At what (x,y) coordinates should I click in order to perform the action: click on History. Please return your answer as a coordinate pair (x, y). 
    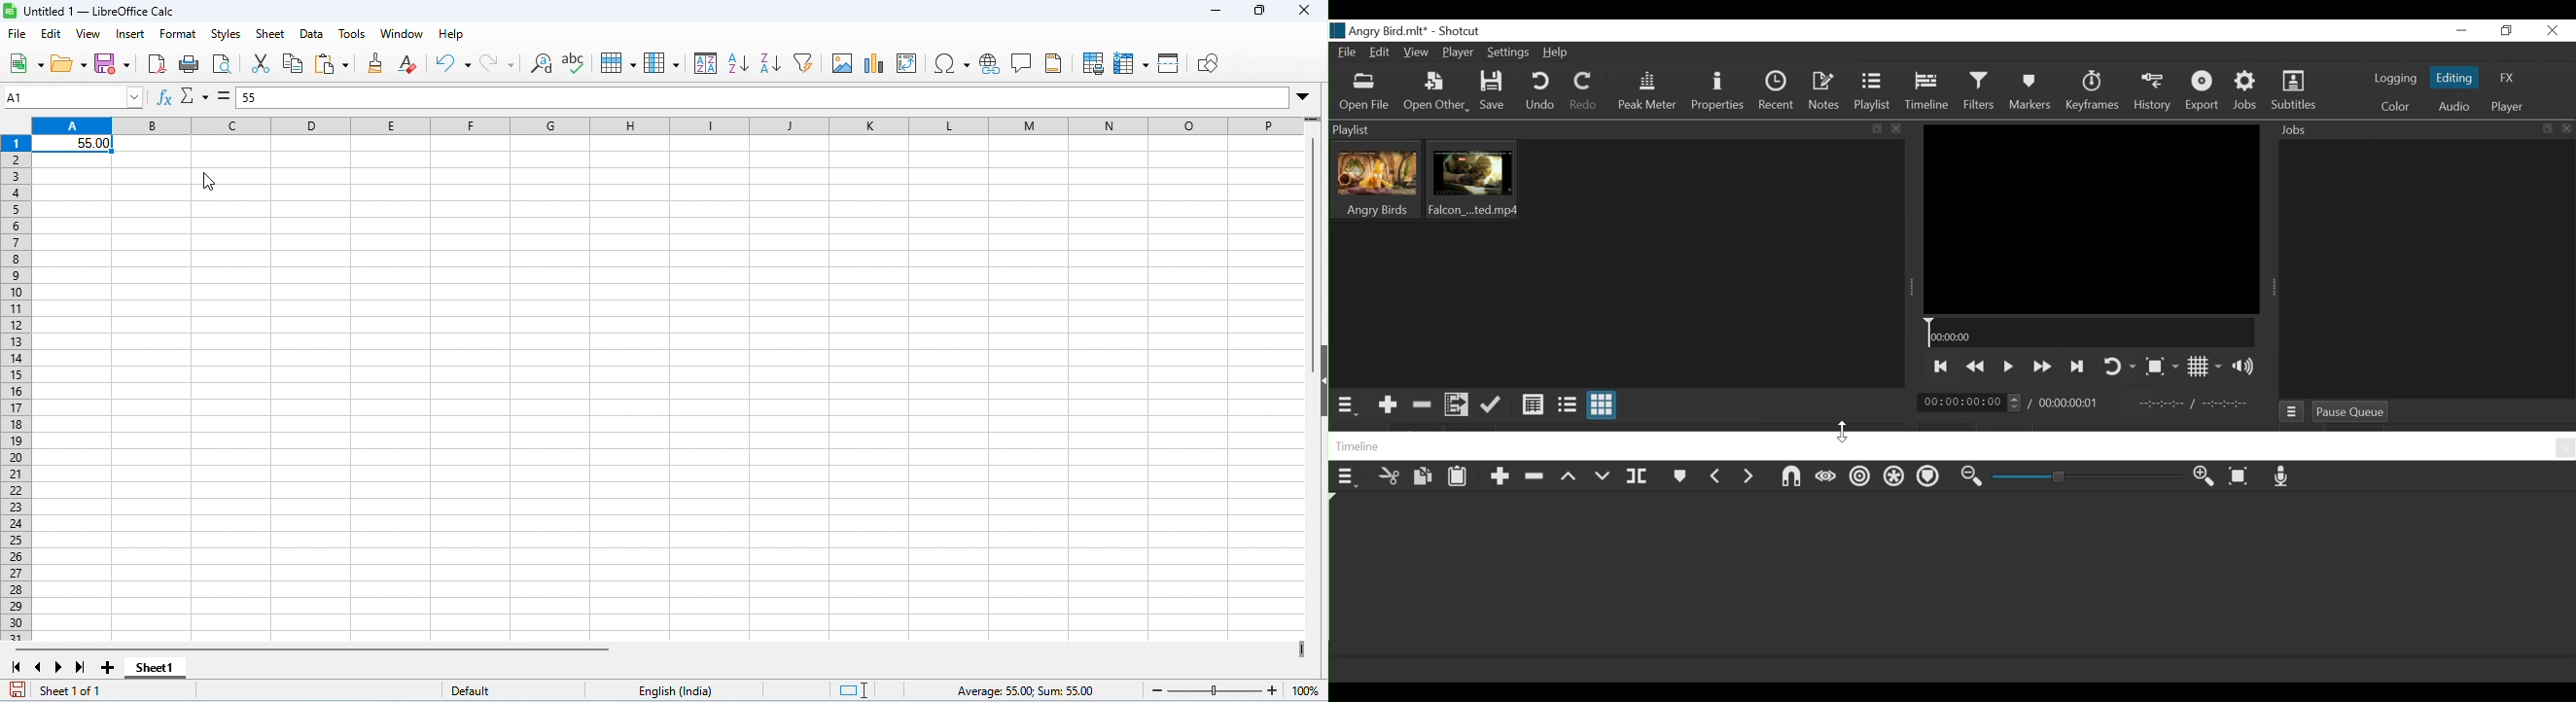
    Looking at the image, I should click on (2152, 91).